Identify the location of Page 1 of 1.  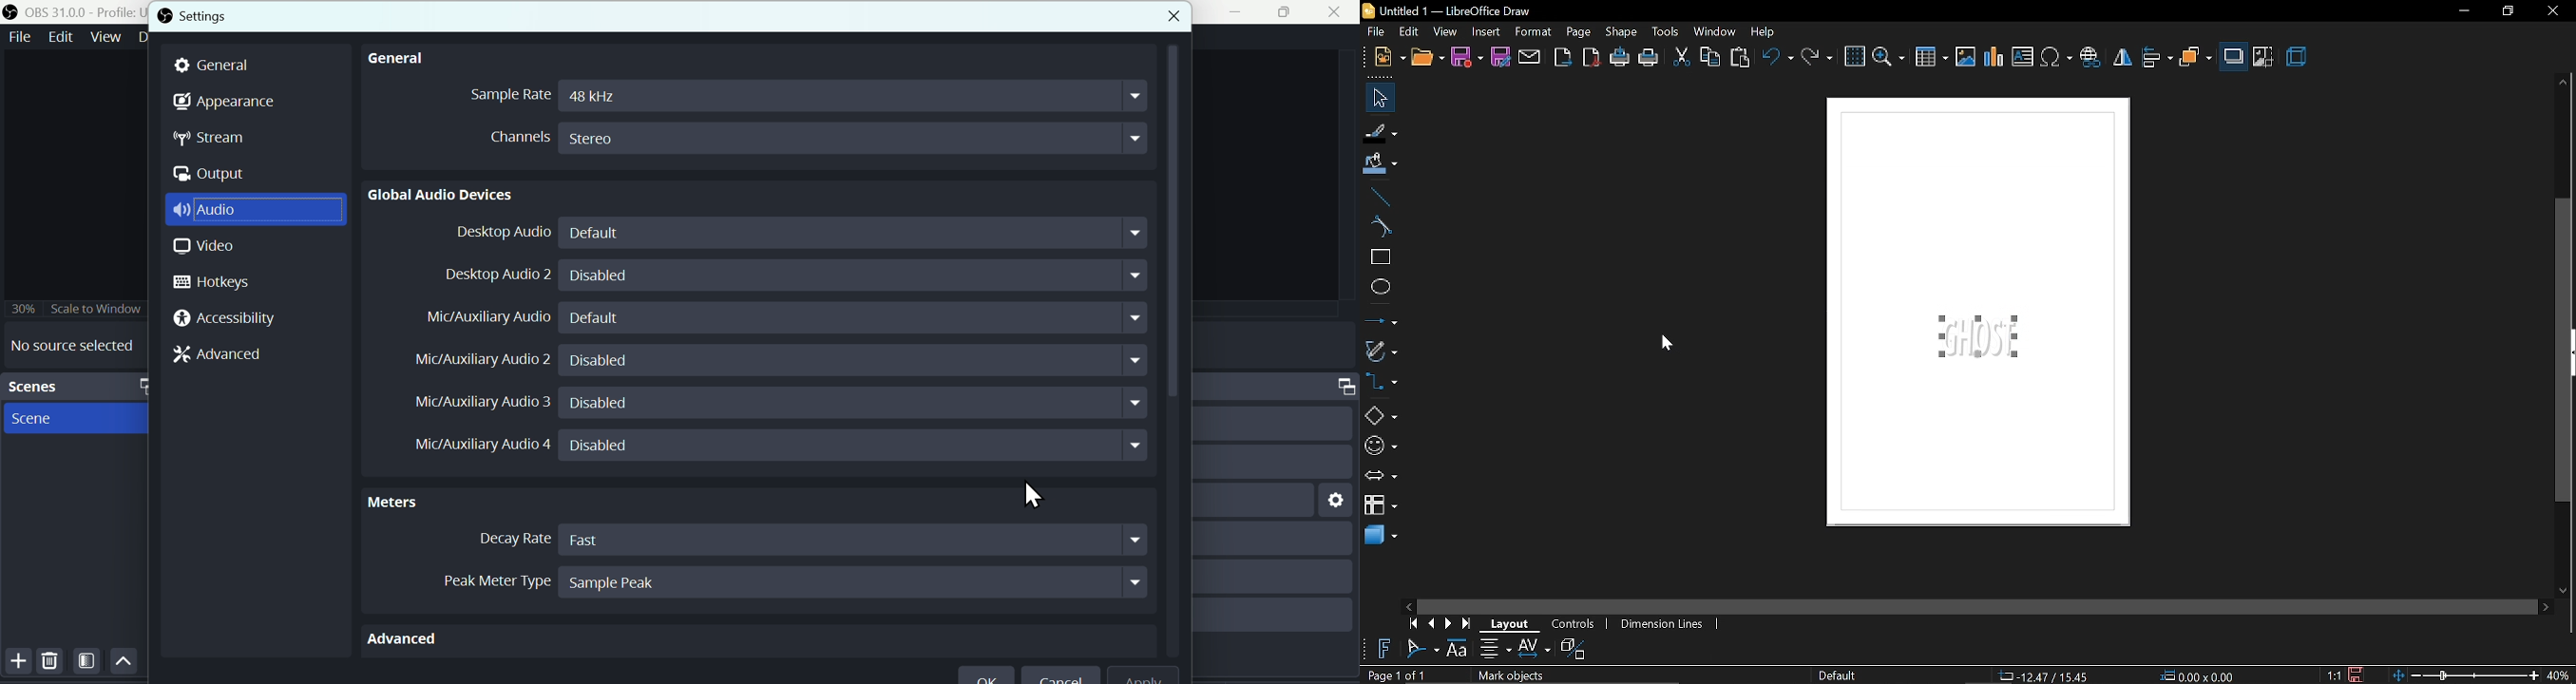
(1396, 675).